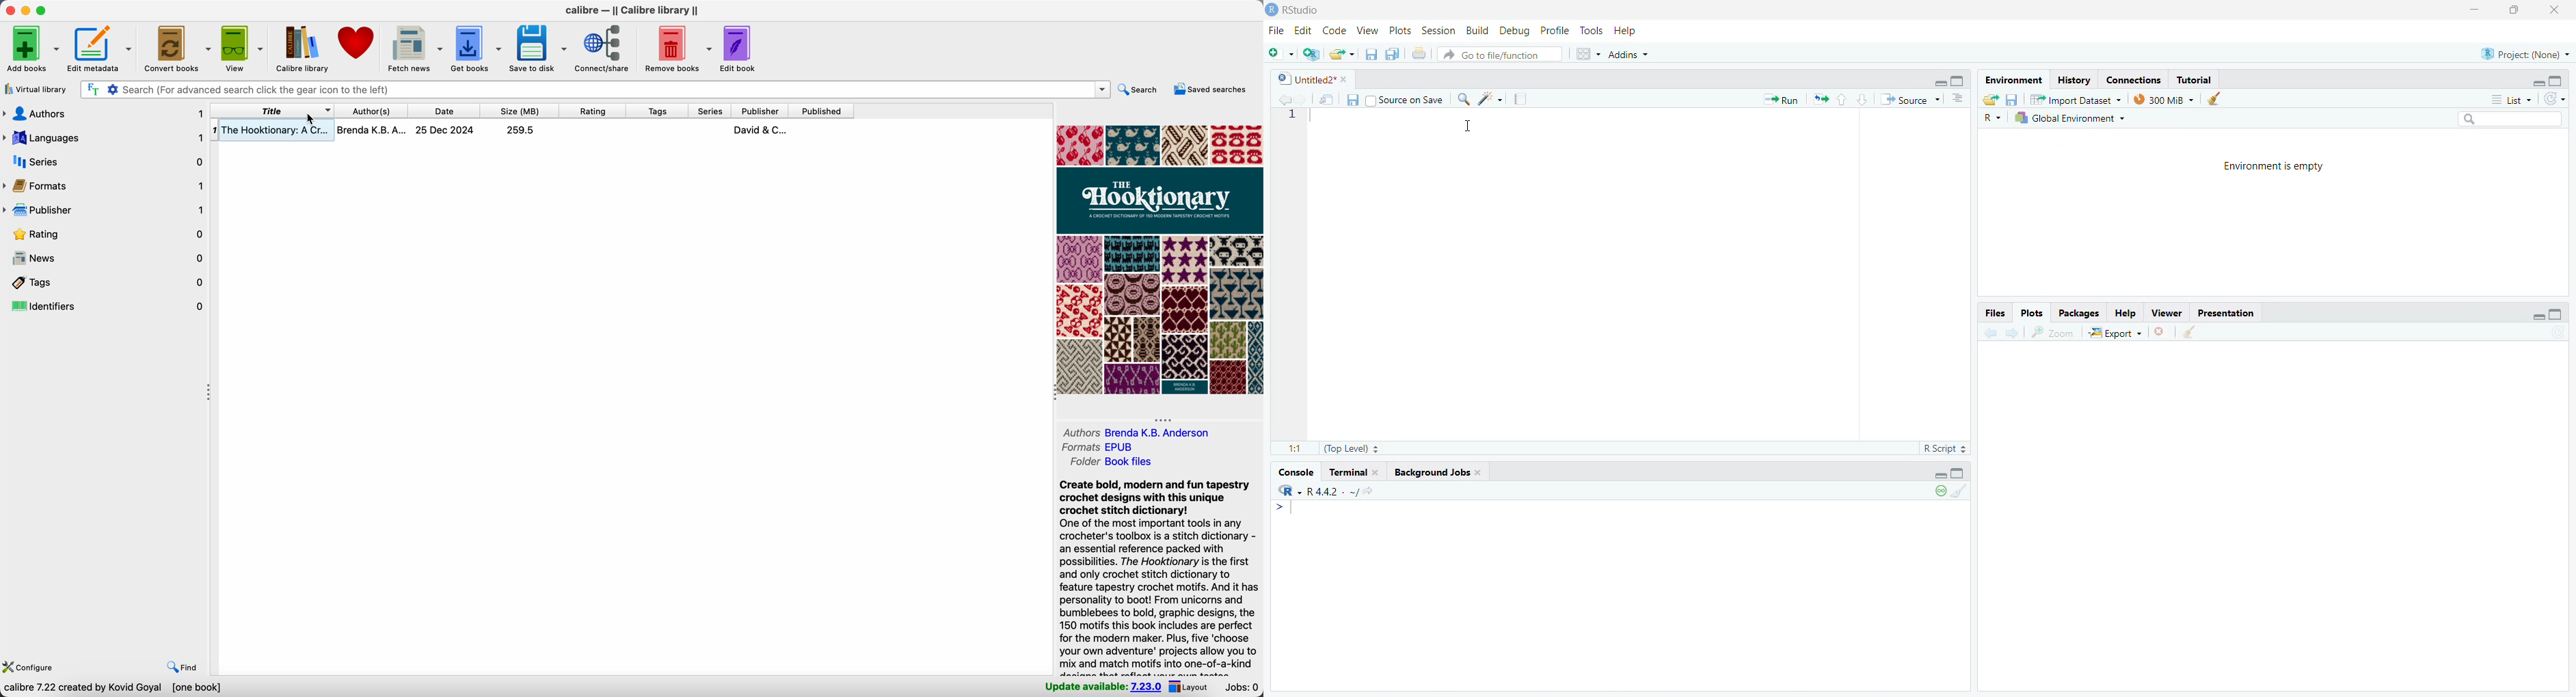 Image resolution: width=2576 pixels, height=700 pixels. Describe the element at coordinates (2196, 80) in the screenshot. I see `Tutorial` at that location.